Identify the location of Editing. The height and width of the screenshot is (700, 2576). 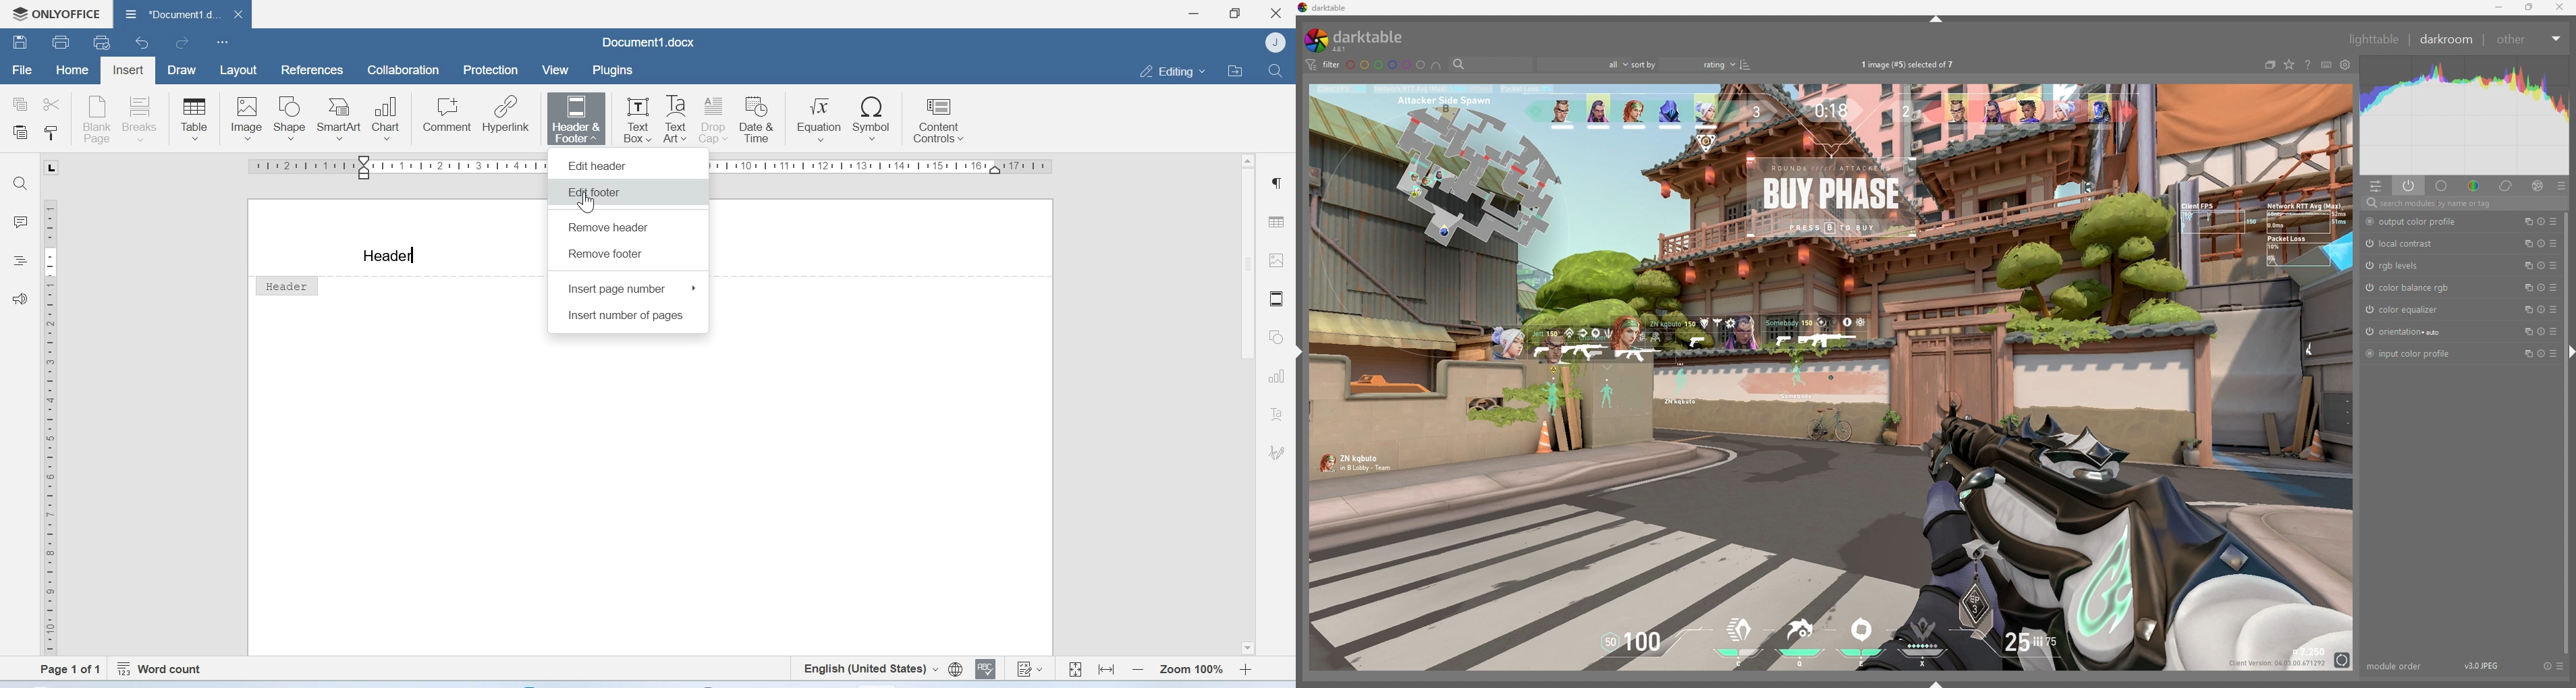
(1169, 70).